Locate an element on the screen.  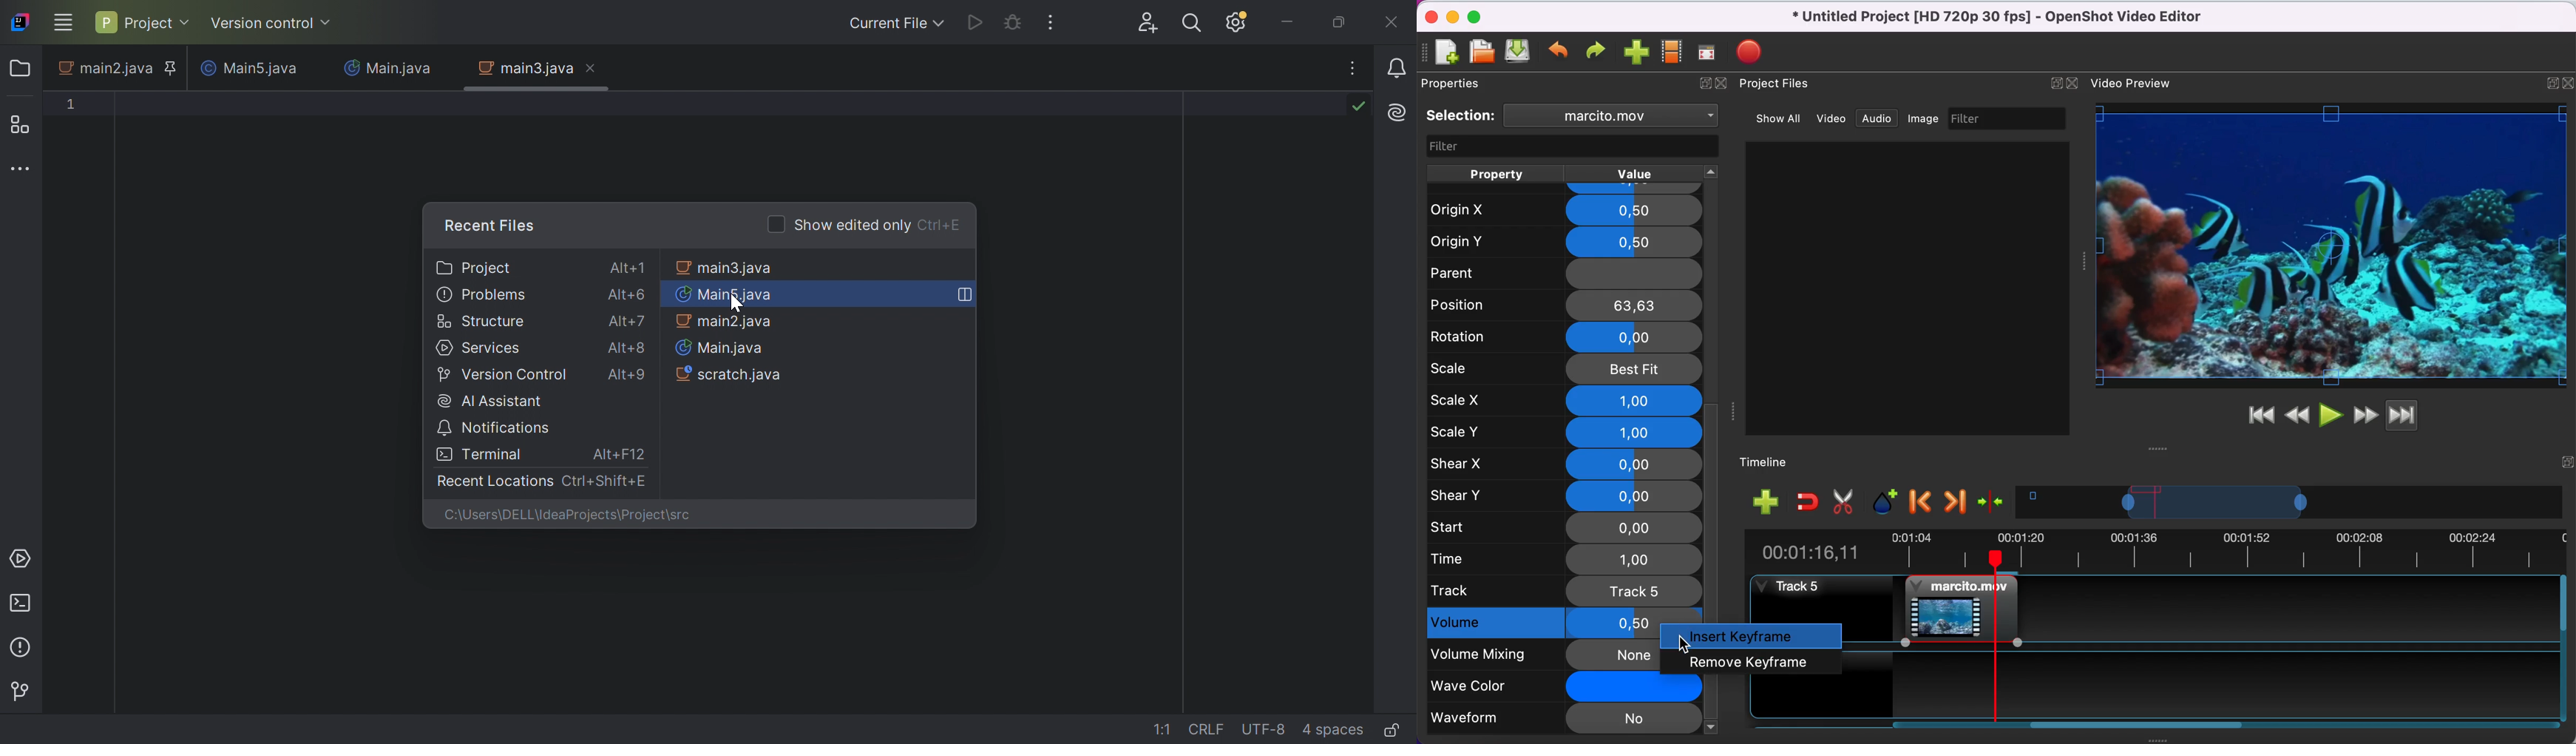
add track is located at coordinates (1765, 503).